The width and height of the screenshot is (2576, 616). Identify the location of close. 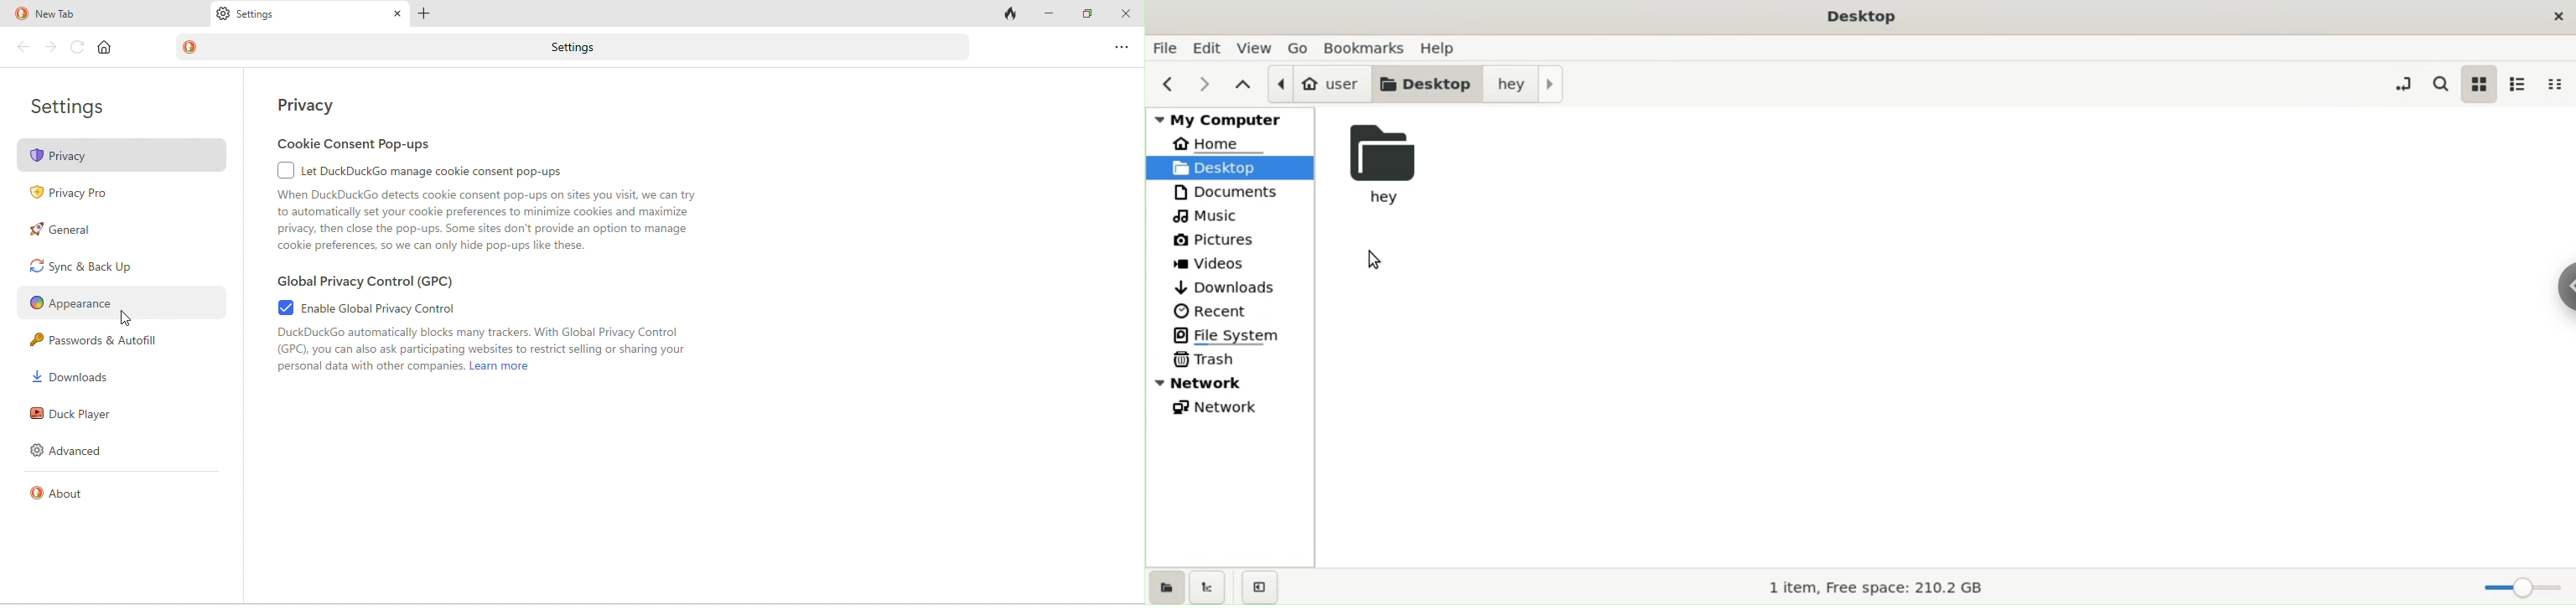
(2555, 14).